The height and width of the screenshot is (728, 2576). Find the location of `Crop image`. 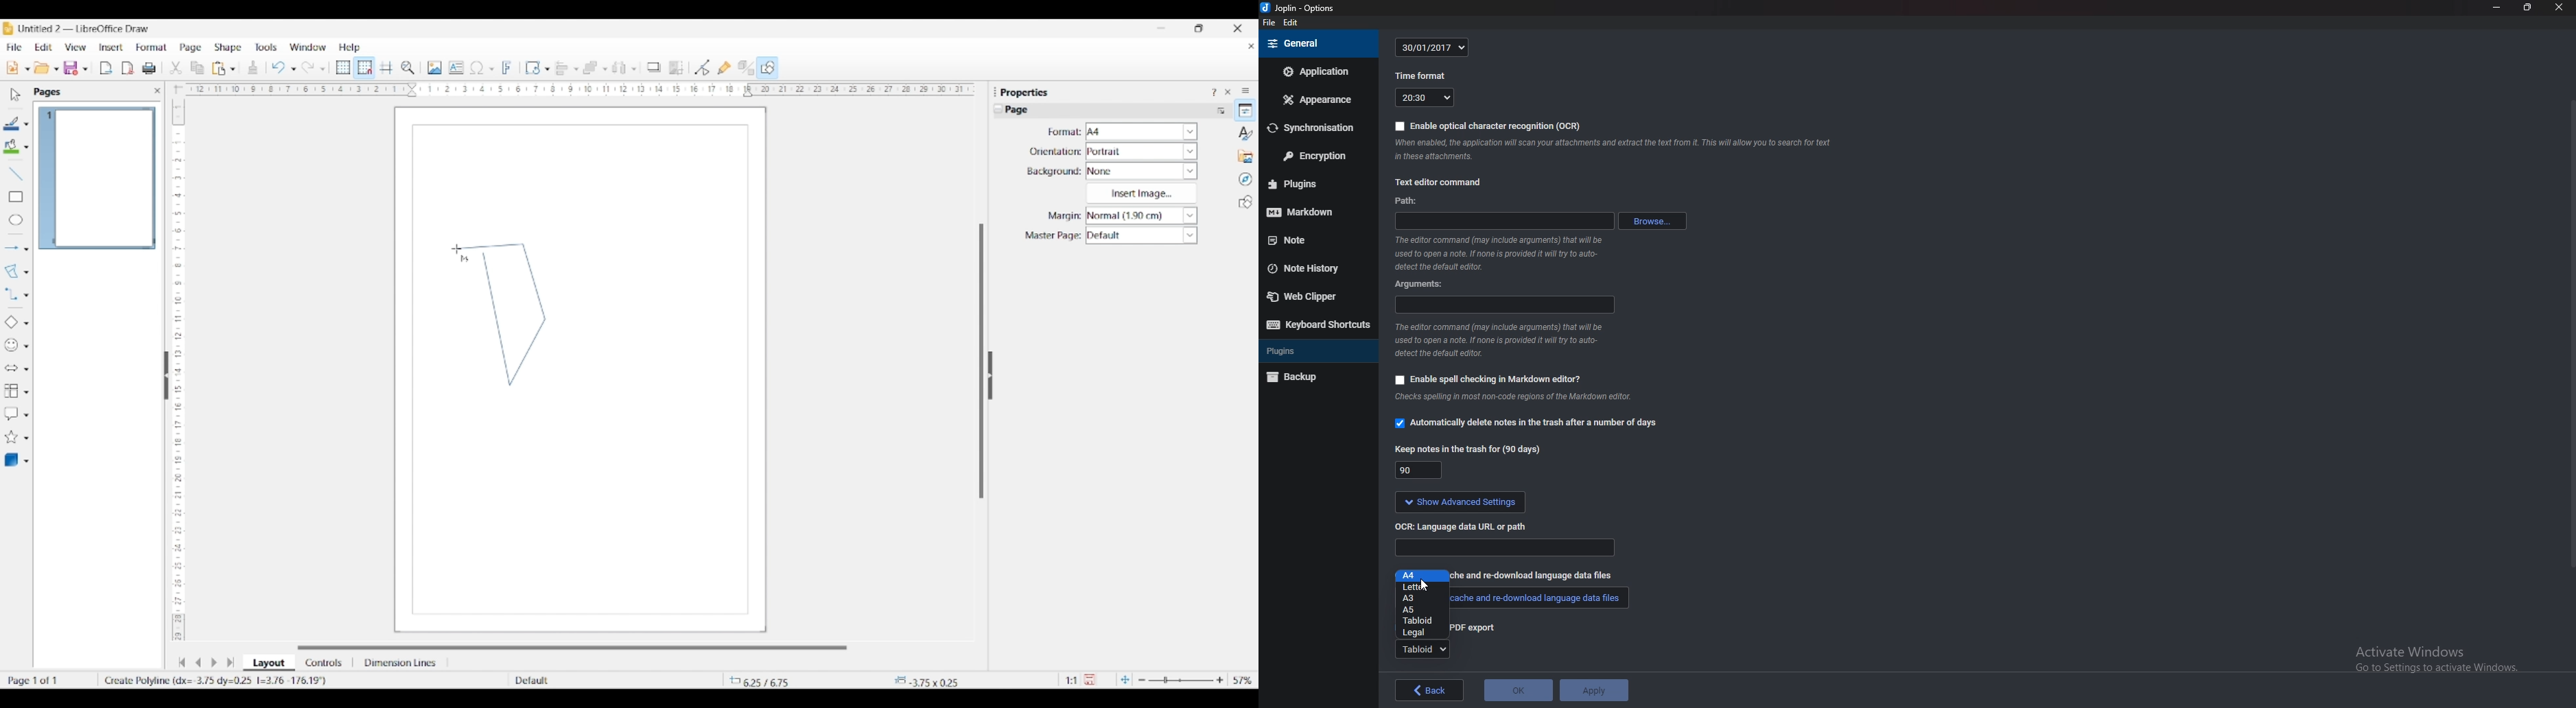

Crop image is located at coordinates (677, 68).